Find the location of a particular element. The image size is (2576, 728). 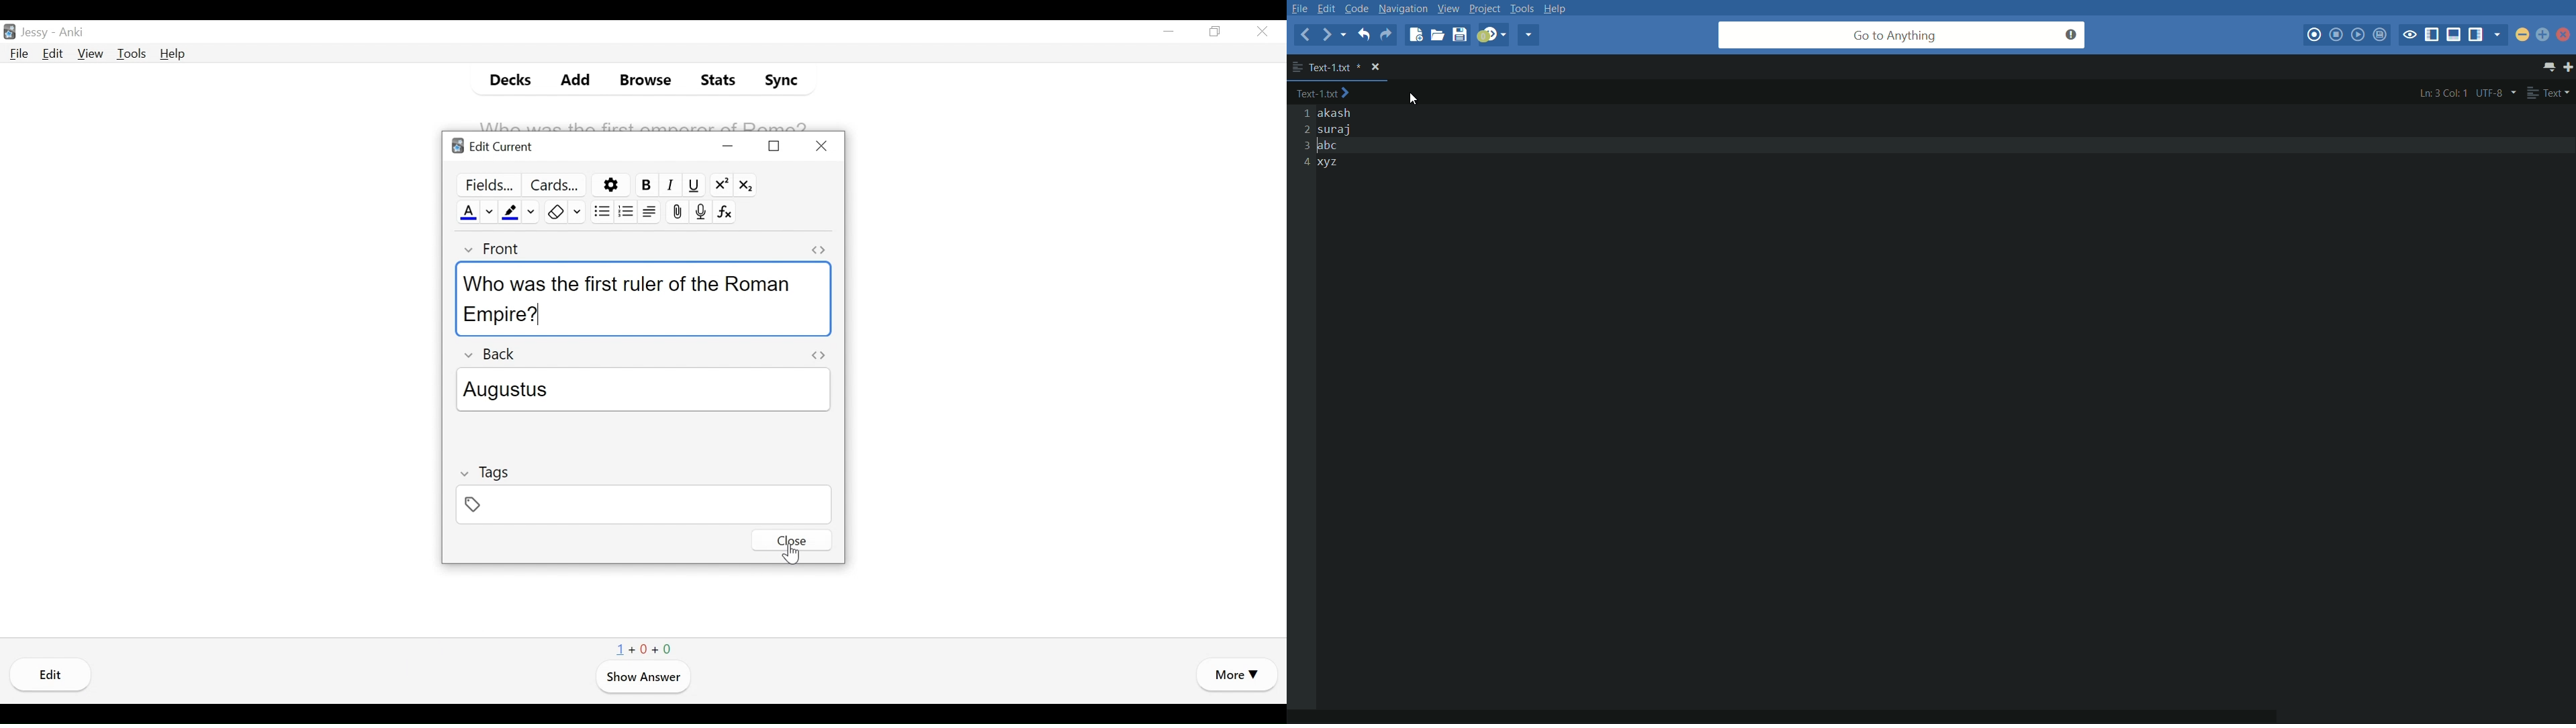

minimize is located at coordinates (729, 145).